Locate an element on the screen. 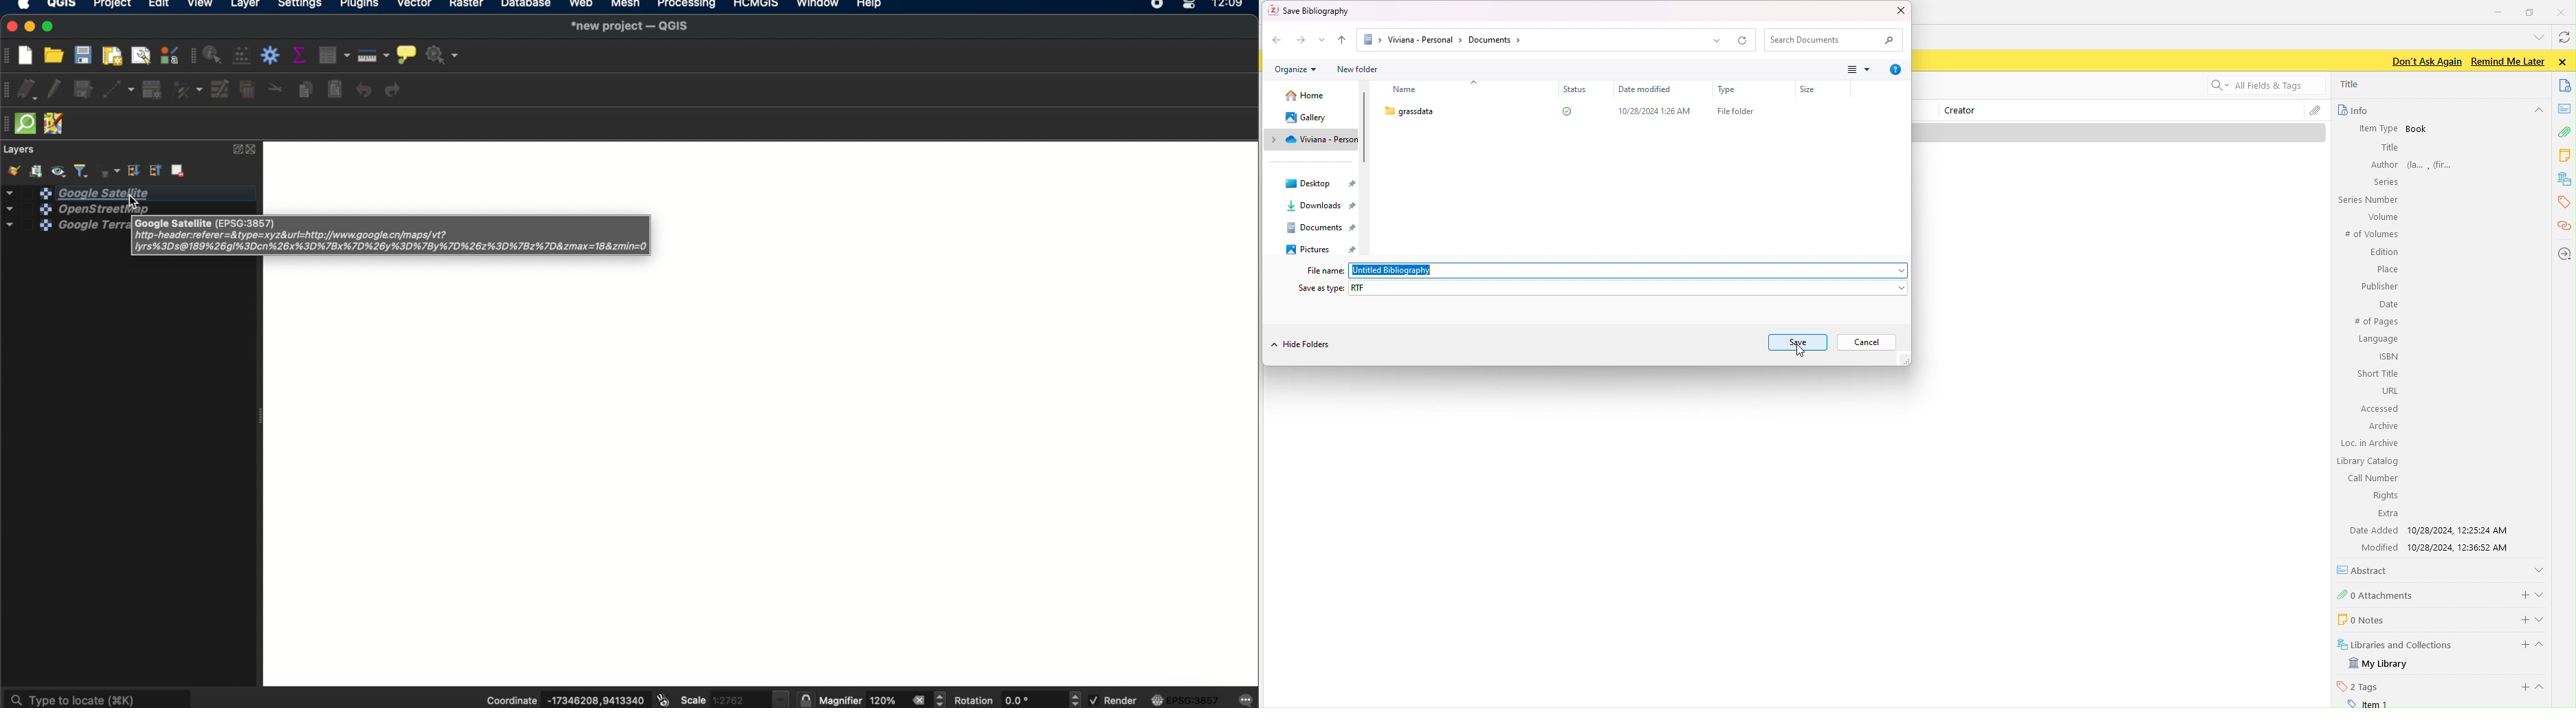 The width and height of the screenshot is (2576, 728). Cancel is located at coordinates (1869, 345).